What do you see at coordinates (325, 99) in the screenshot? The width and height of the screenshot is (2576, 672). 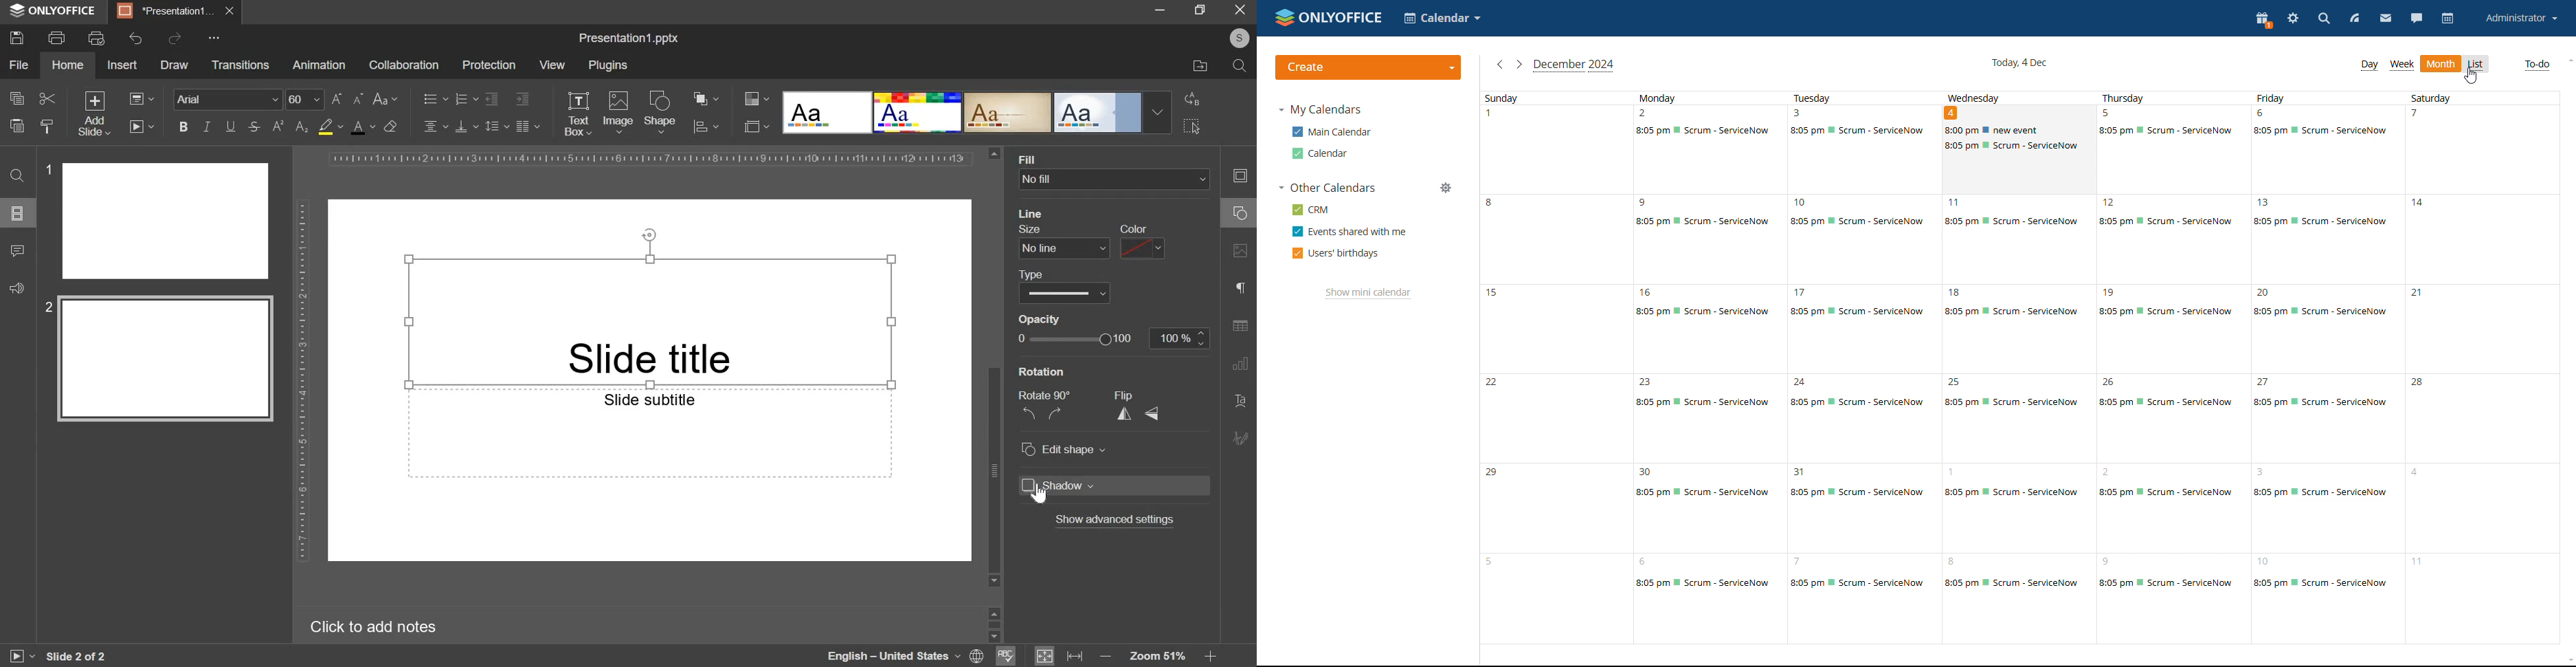 I see `font size` at bounding box center [325, 99].